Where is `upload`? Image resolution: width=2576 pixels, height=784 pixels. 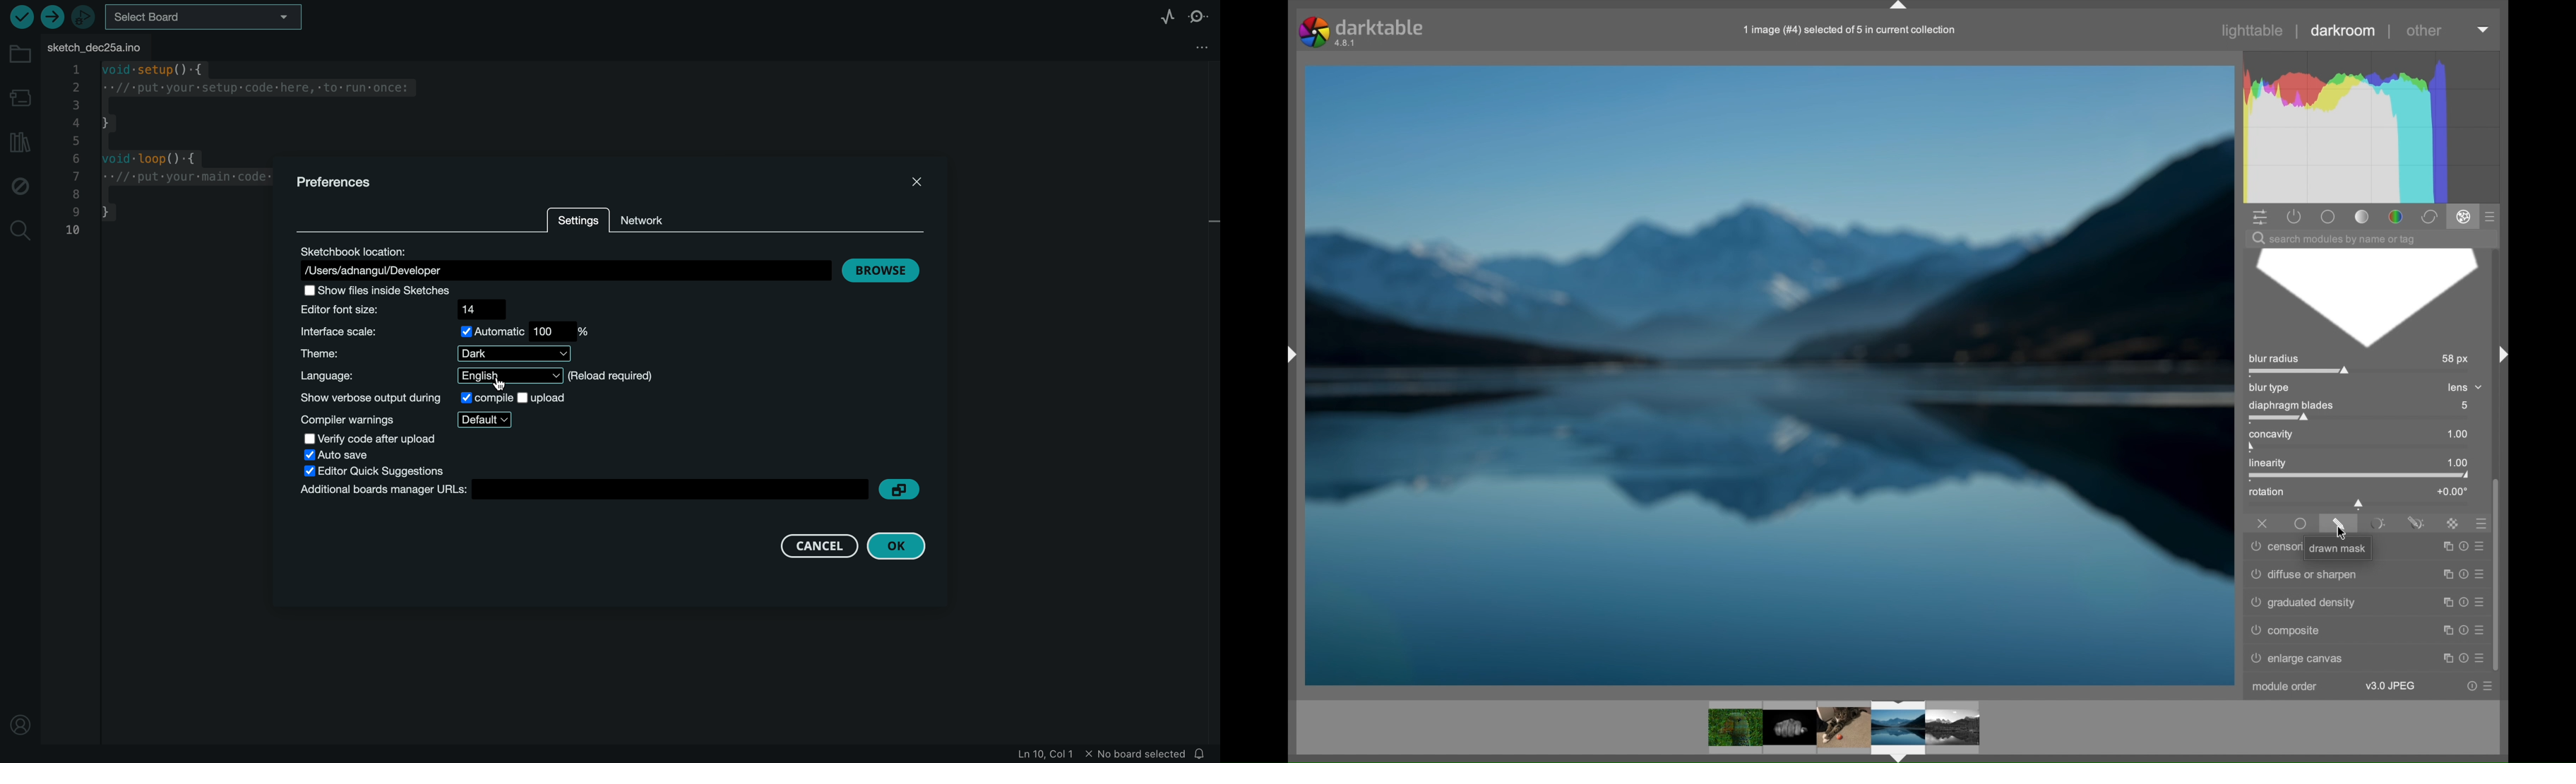 upload is located at coordinates (50, 18).